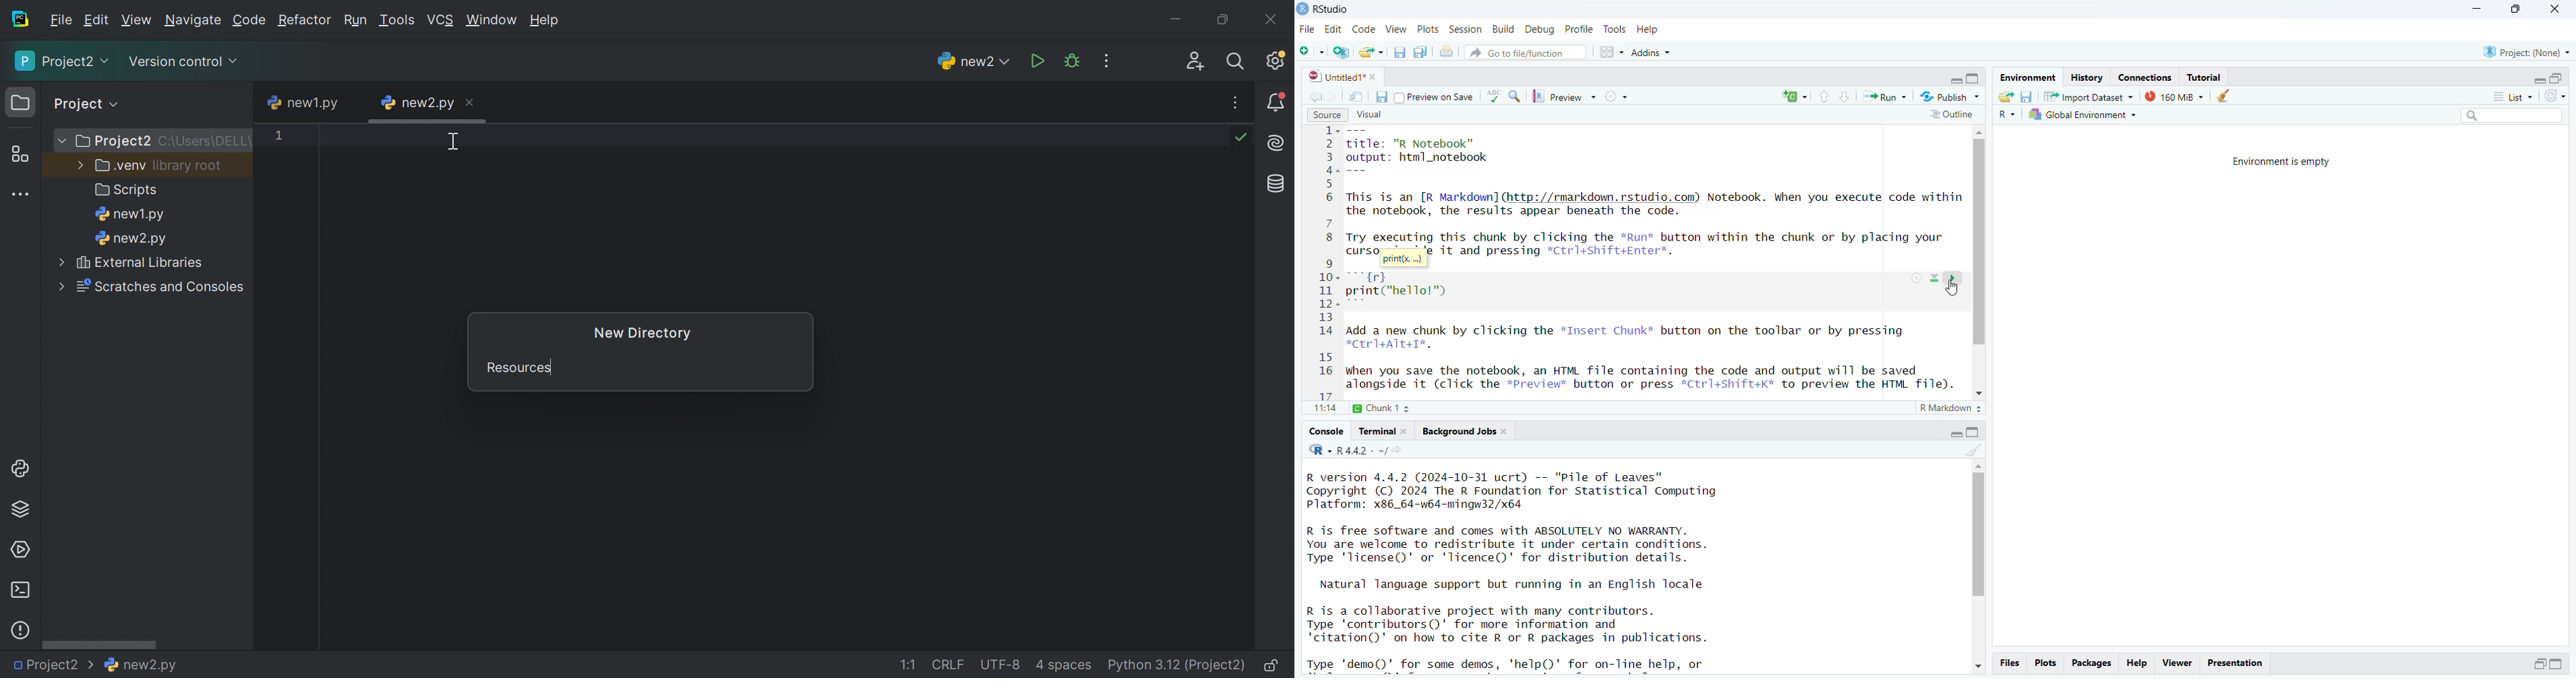  Describe the element at coordinates (2235, 662) in the screenshot. I see `presentation` at that location.